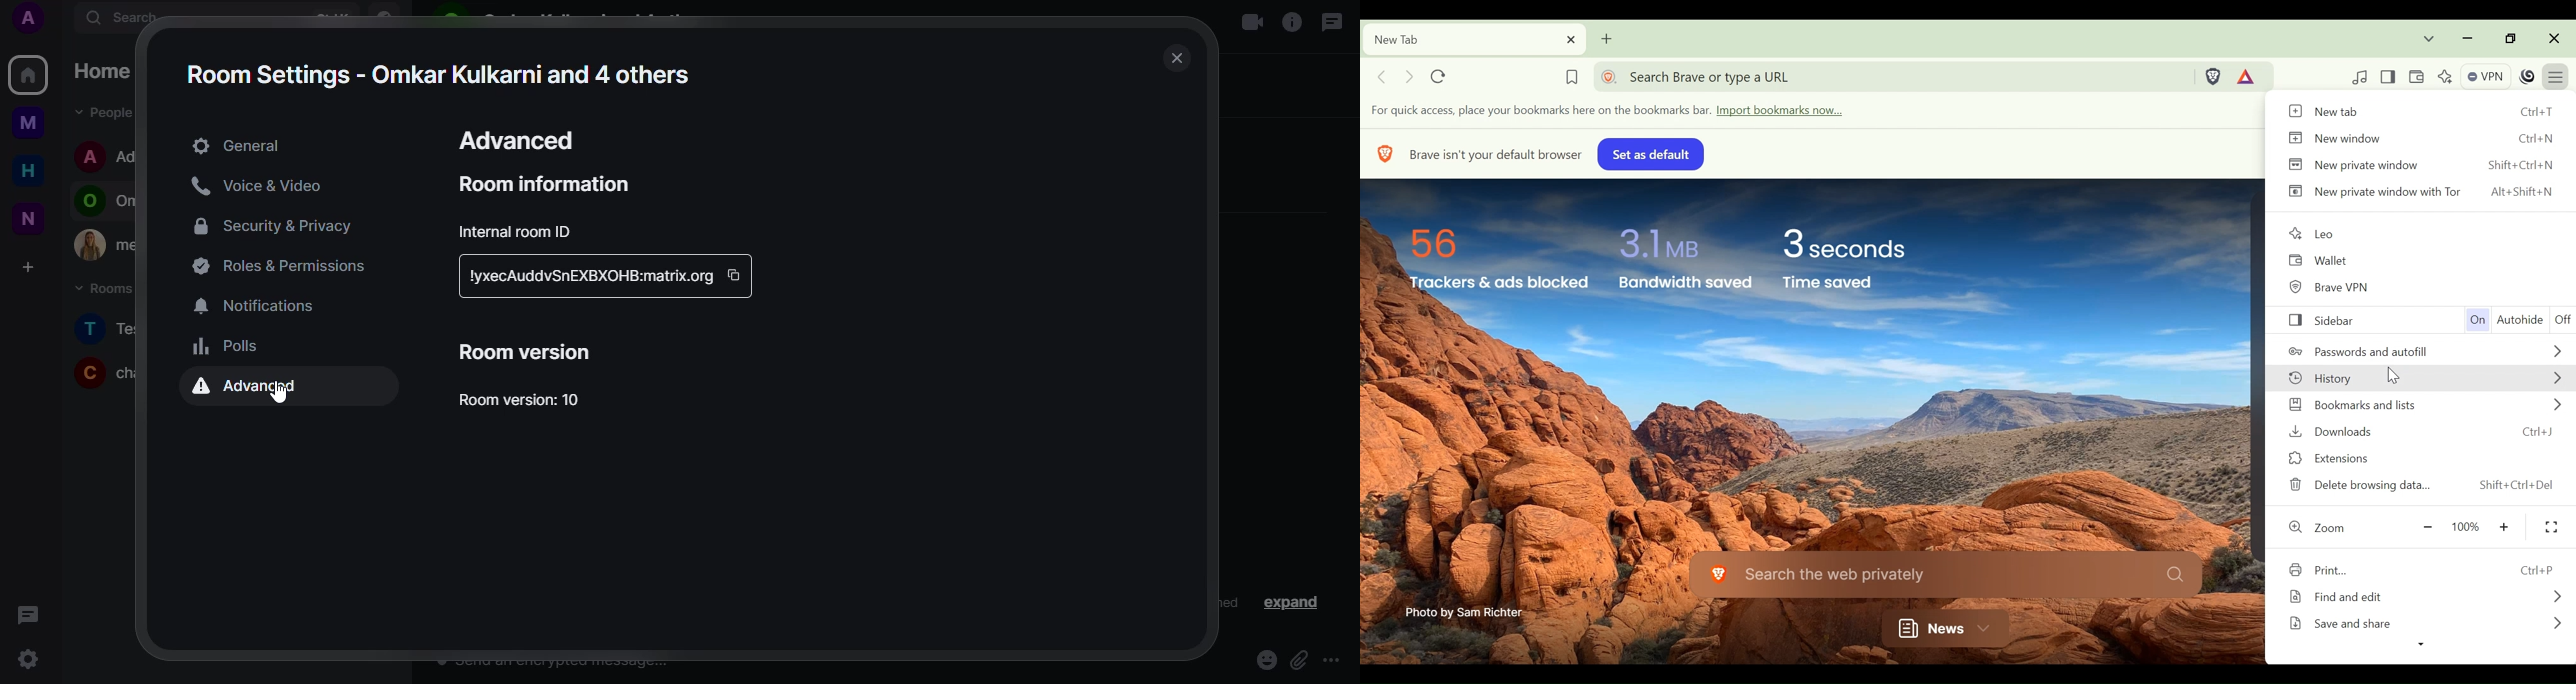 Image resolution: width=2576 pixels, height=700 pixels. What do you see at coordinates (1336, 660) in the screenshot?
I see `more` at bounding box center [1336, 660].